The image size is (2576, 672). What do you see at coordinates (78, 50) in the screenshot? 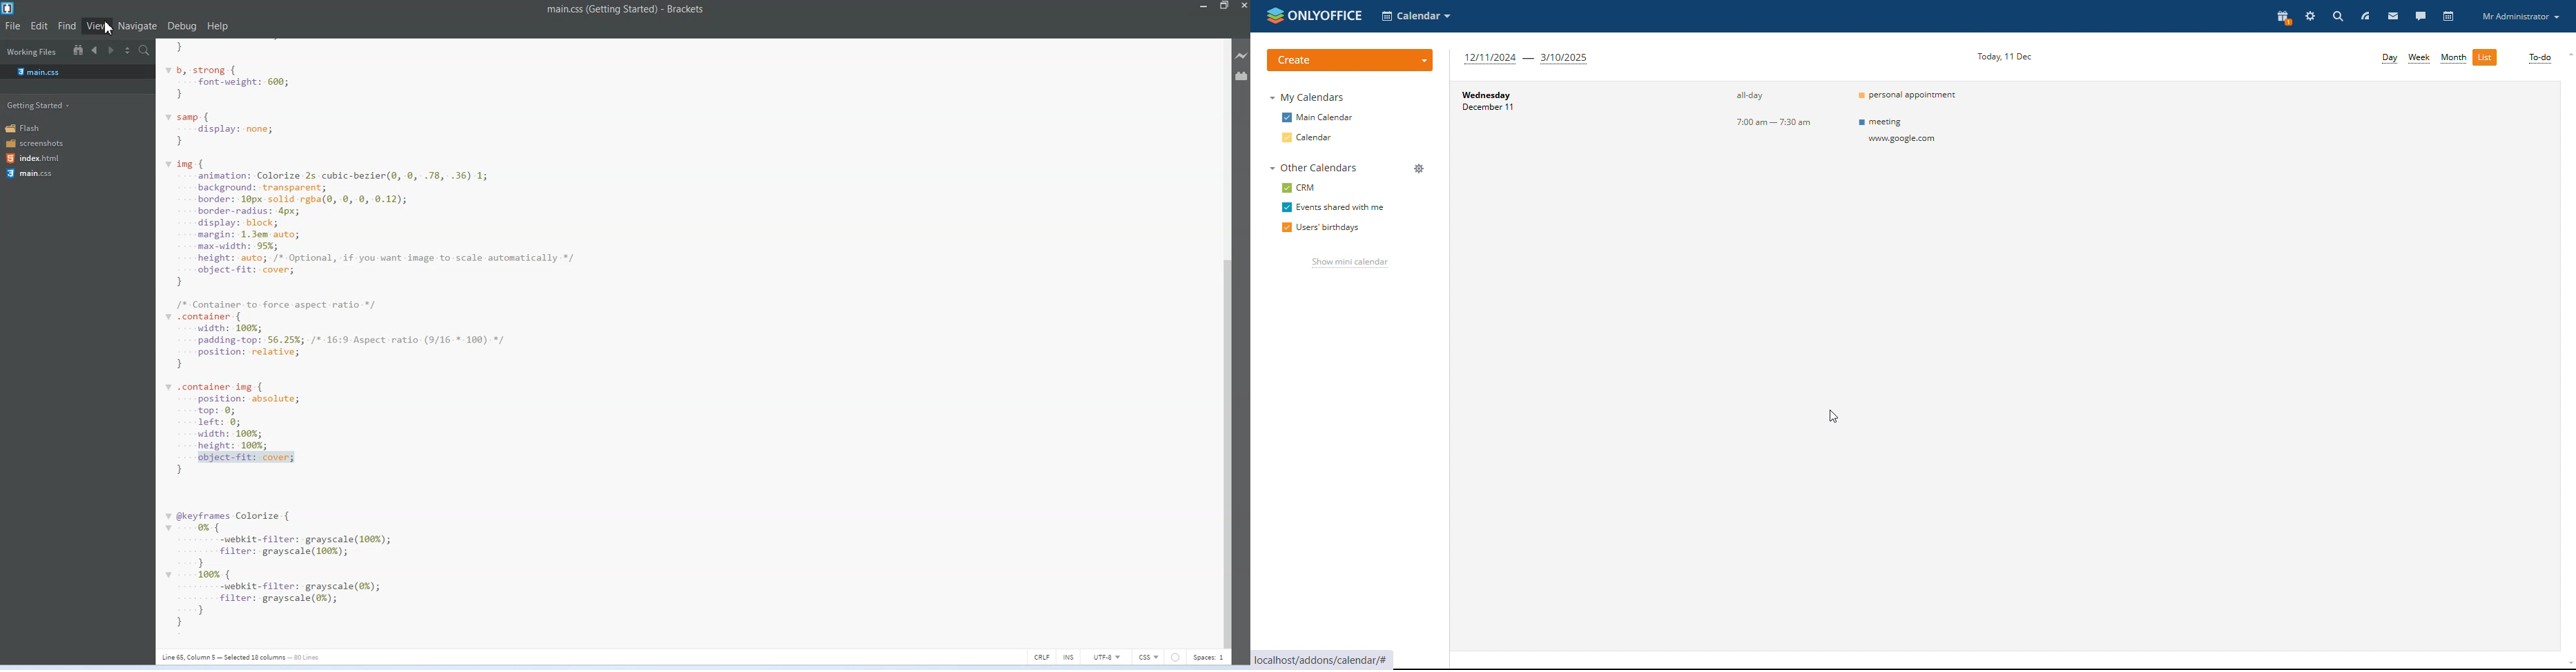
I see `Show in the file tree` at bounding box center [78, 50].